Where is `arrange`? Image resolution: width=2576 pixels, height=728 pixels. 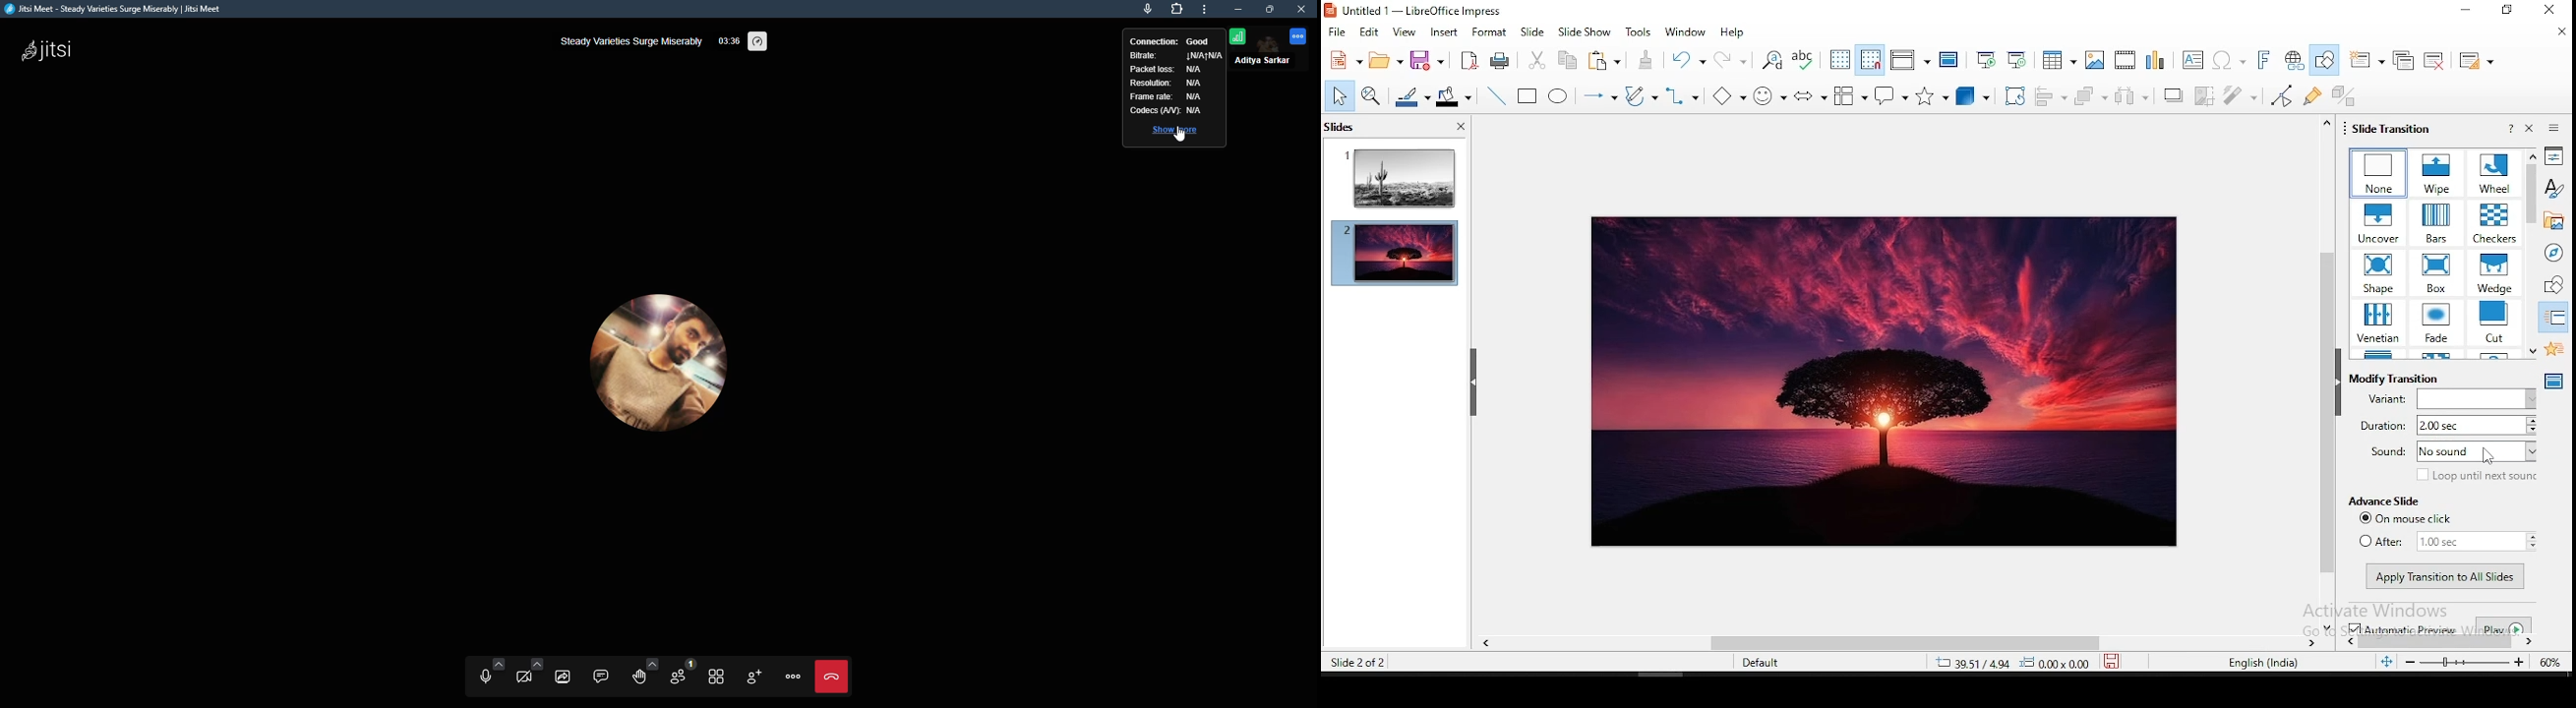
arrange is located at coordinates (2092, 95).